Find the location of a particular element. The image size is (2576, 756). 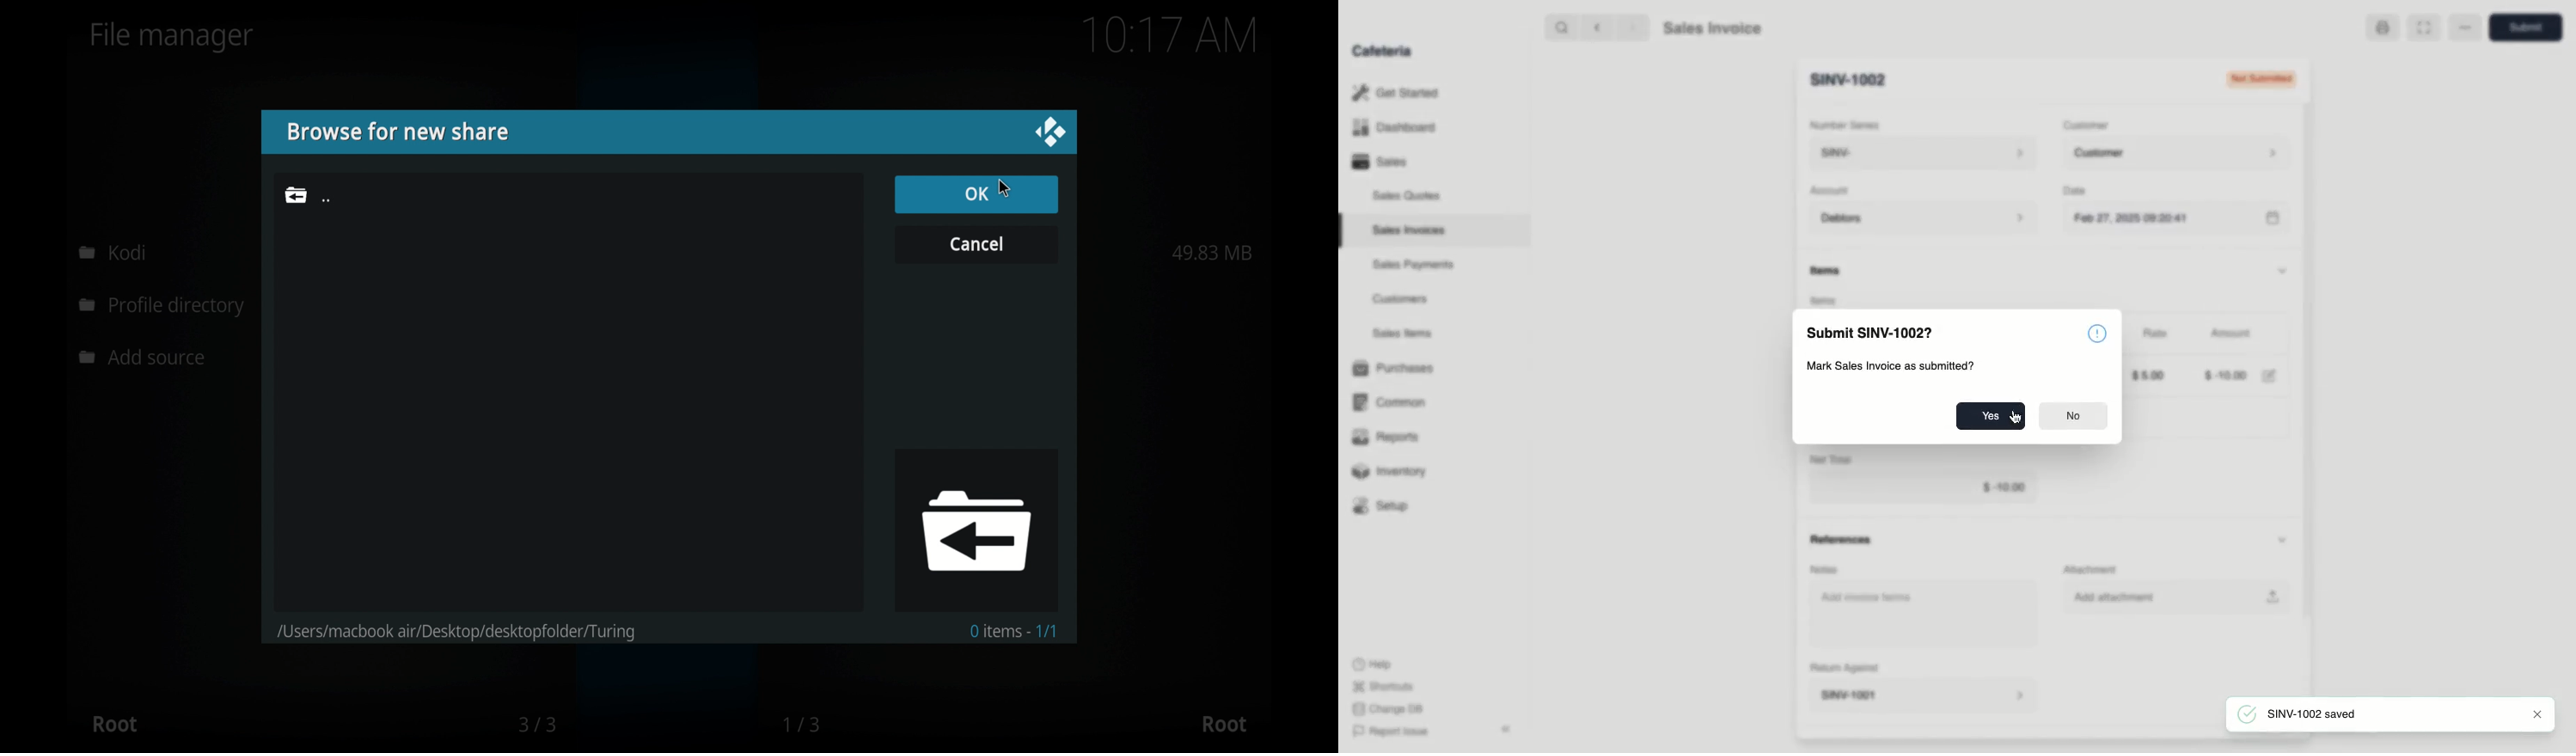

Sales Payments is located at coordinates (1414, 266).